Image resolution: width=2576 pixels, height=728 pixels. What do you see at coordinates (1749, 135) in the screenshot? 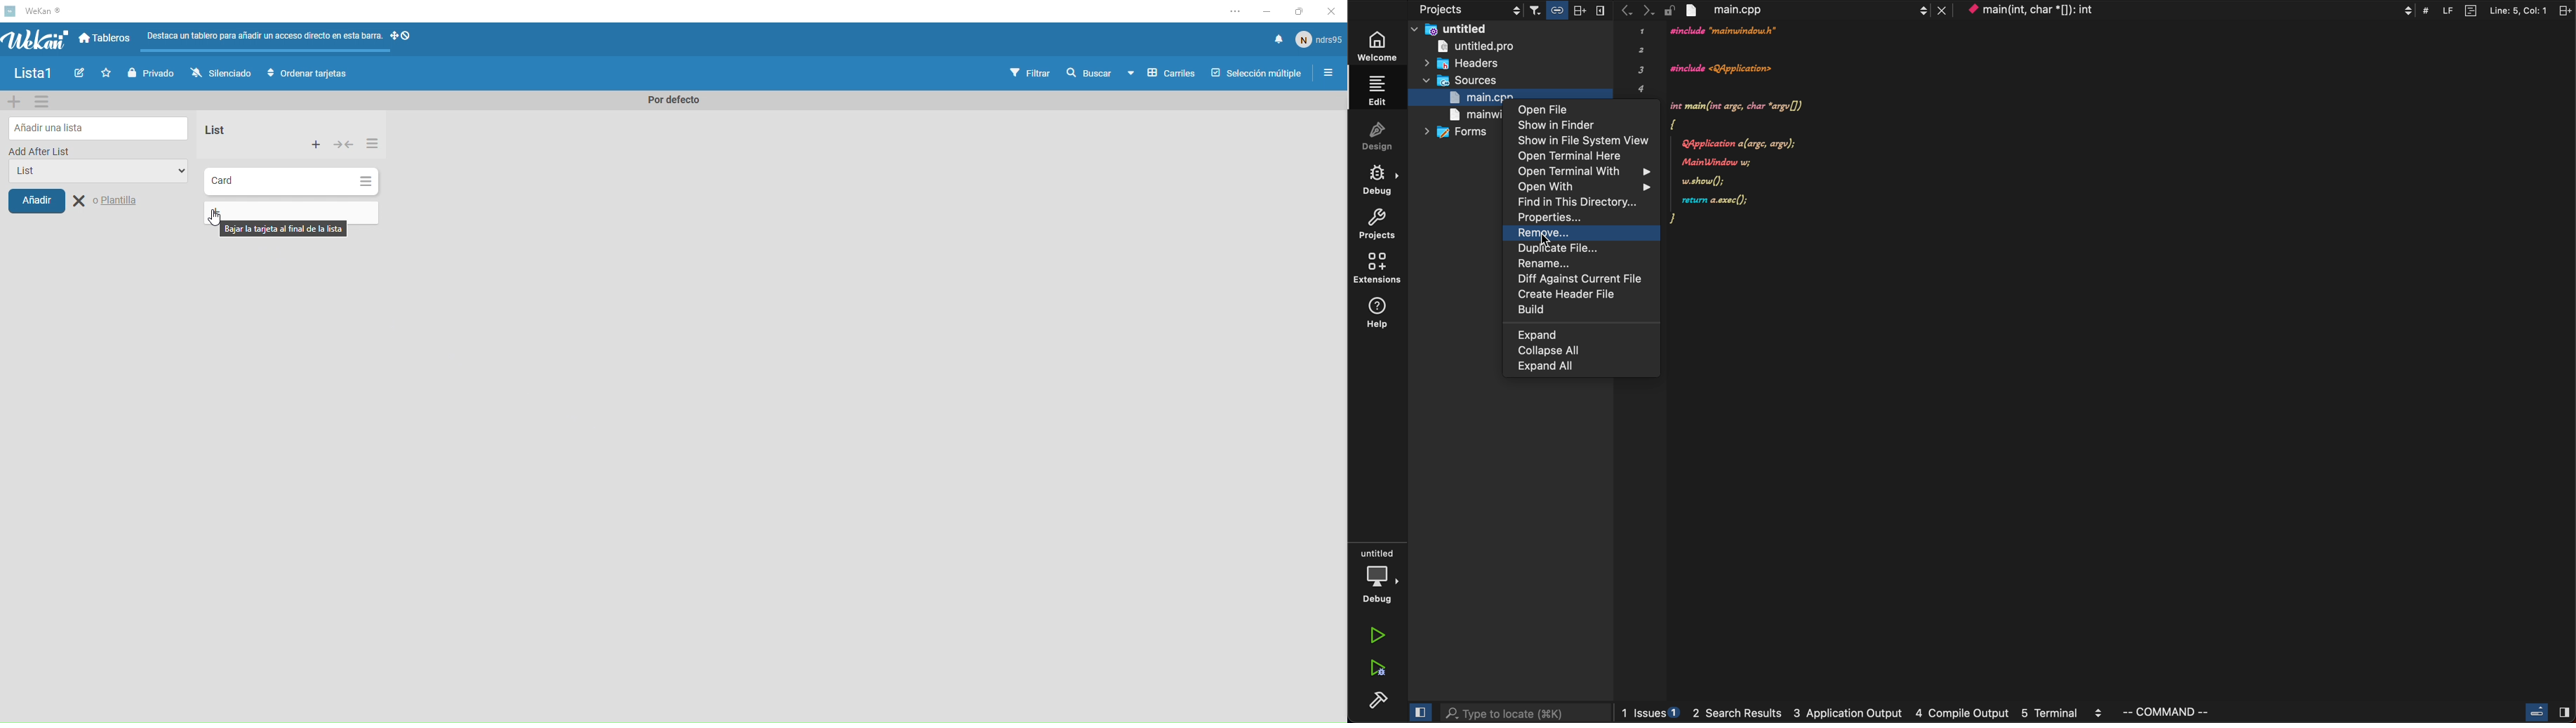
I see `code` at bounding box center [1749, 135].